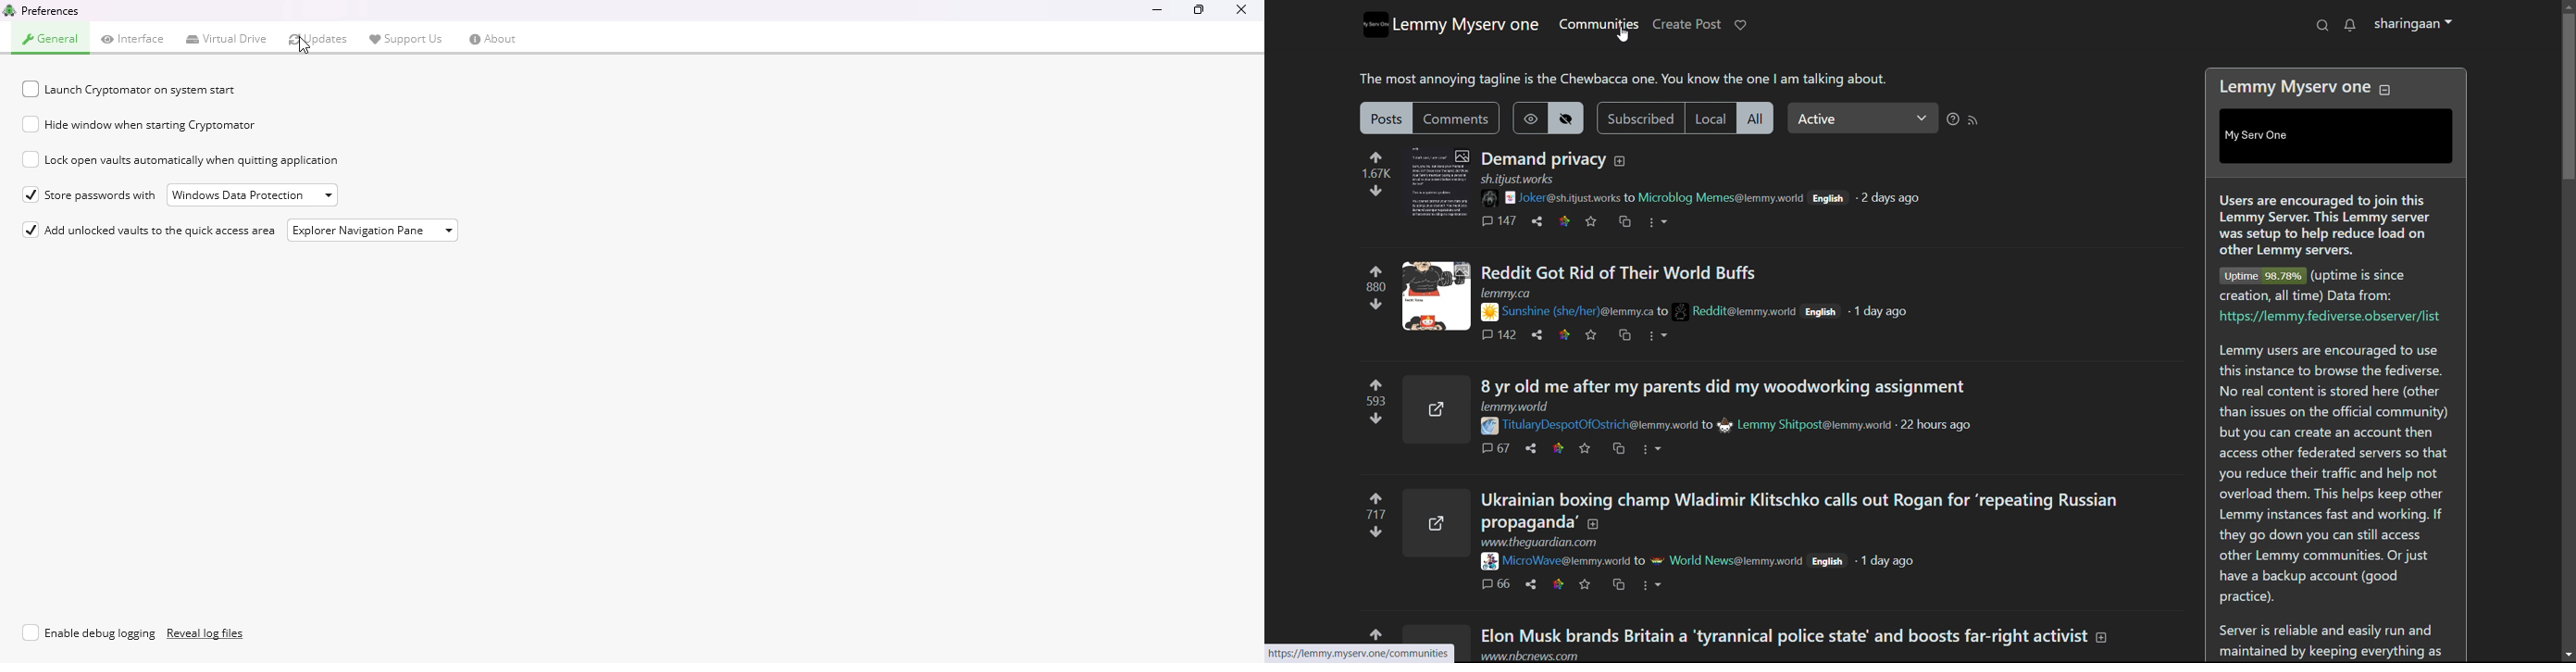  What do you see at coordinates (1378, 155) in the screenshot?
I see `upvote` at bounding box center [1378, 155].